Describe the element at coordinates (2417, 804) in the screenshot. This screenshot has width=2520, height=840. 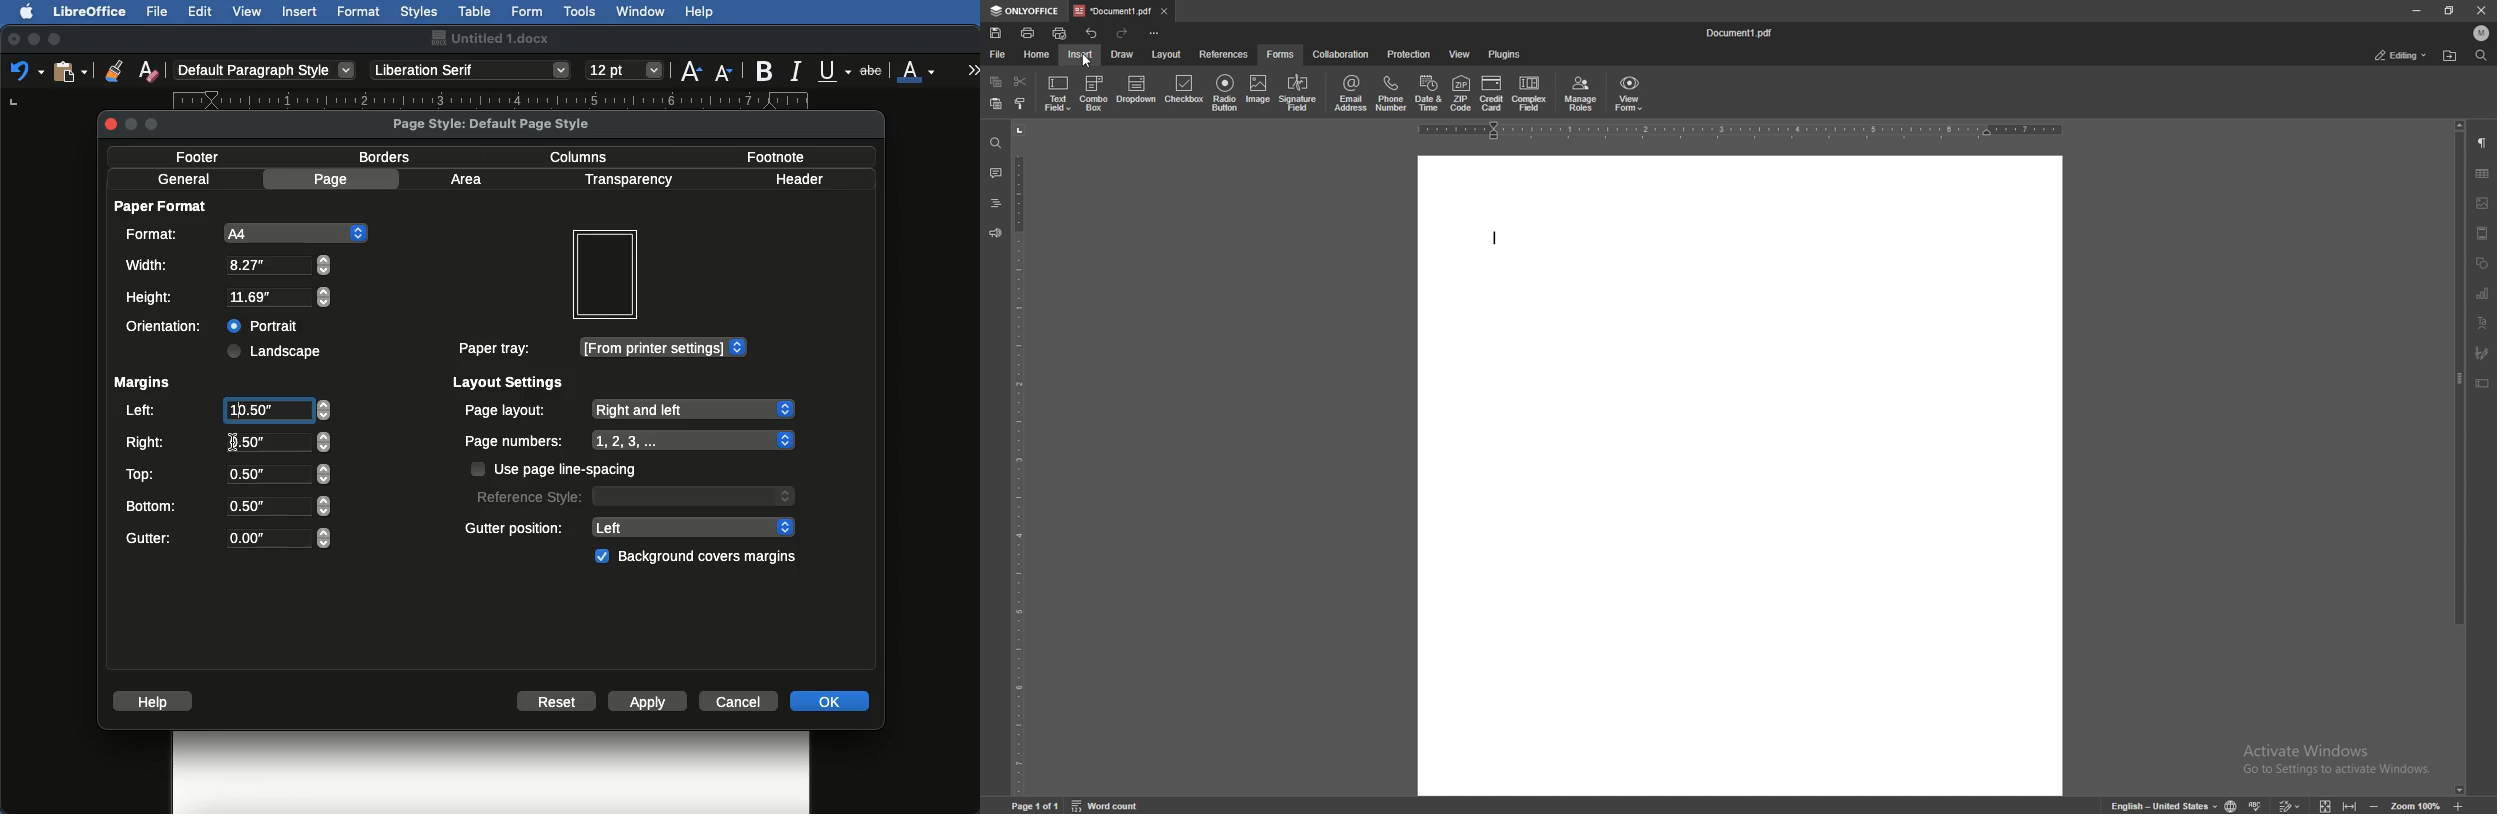
I see `zoom` at that location.